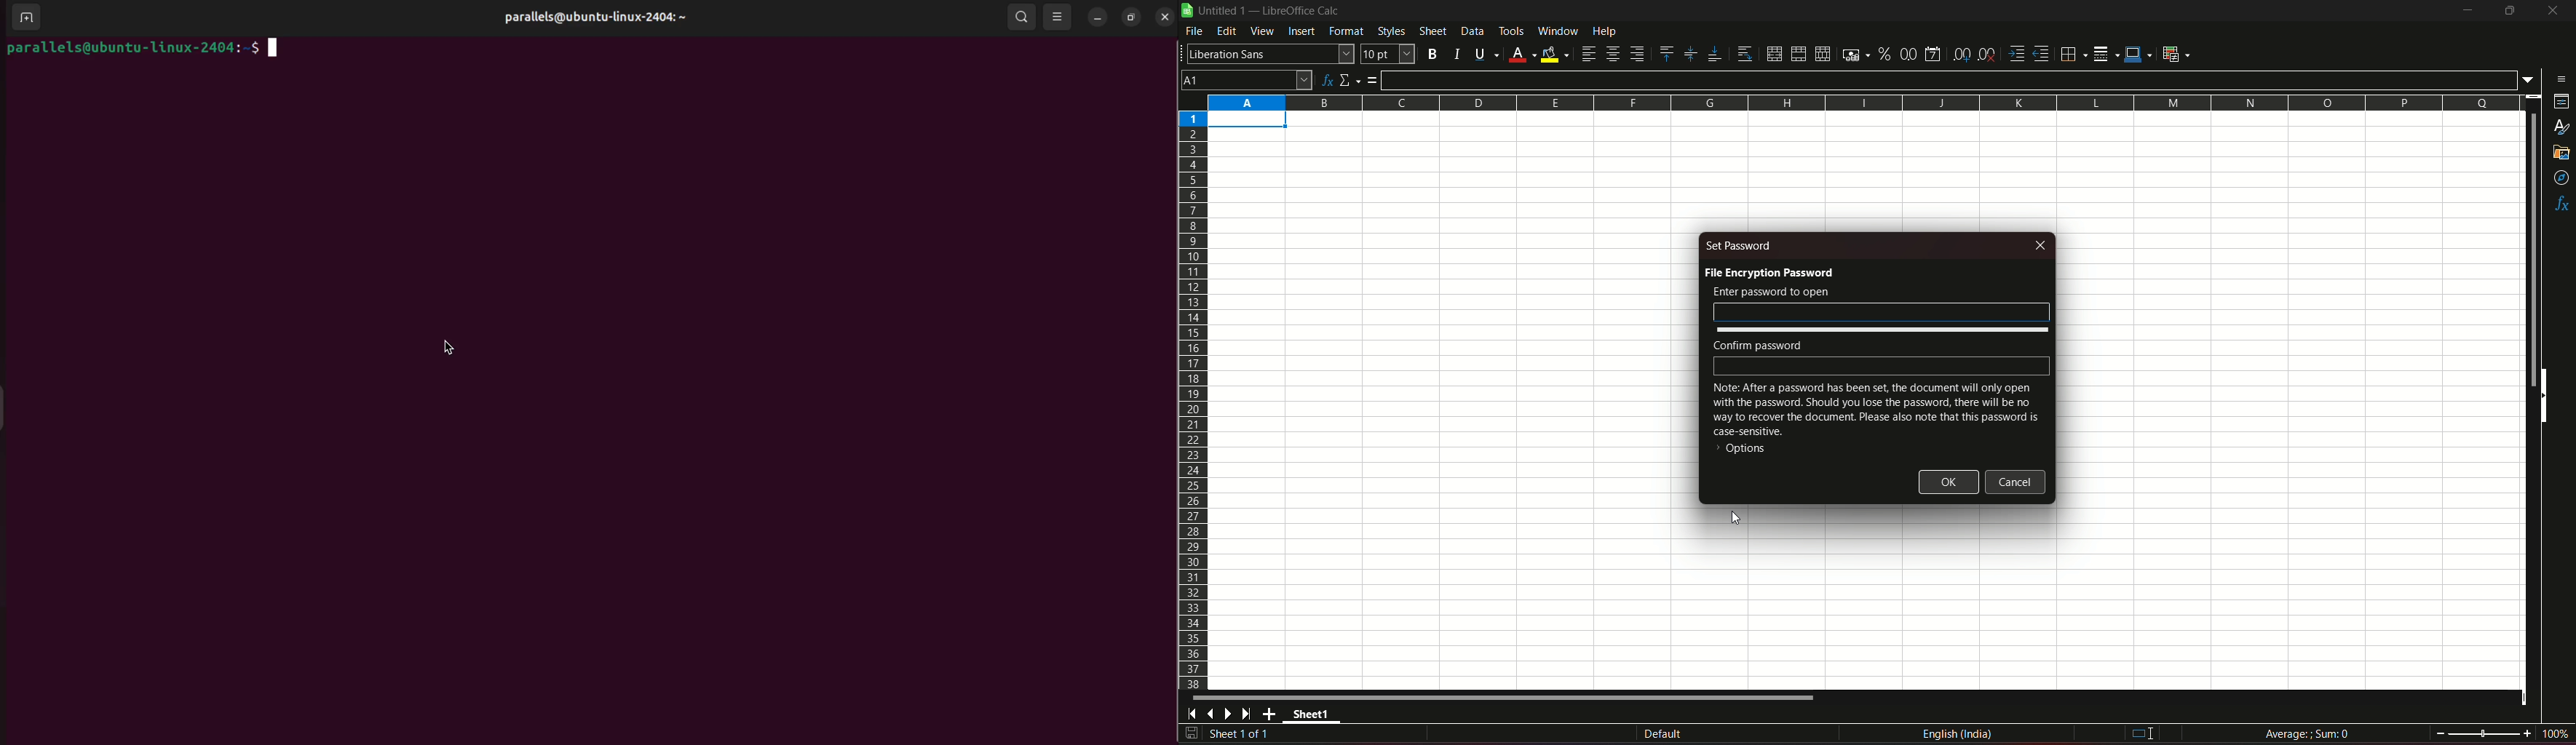 The image size is (2576, 756). Describe the element at coordinates (1269, 714) in the screenshot. I see `add new sheet` at that location.